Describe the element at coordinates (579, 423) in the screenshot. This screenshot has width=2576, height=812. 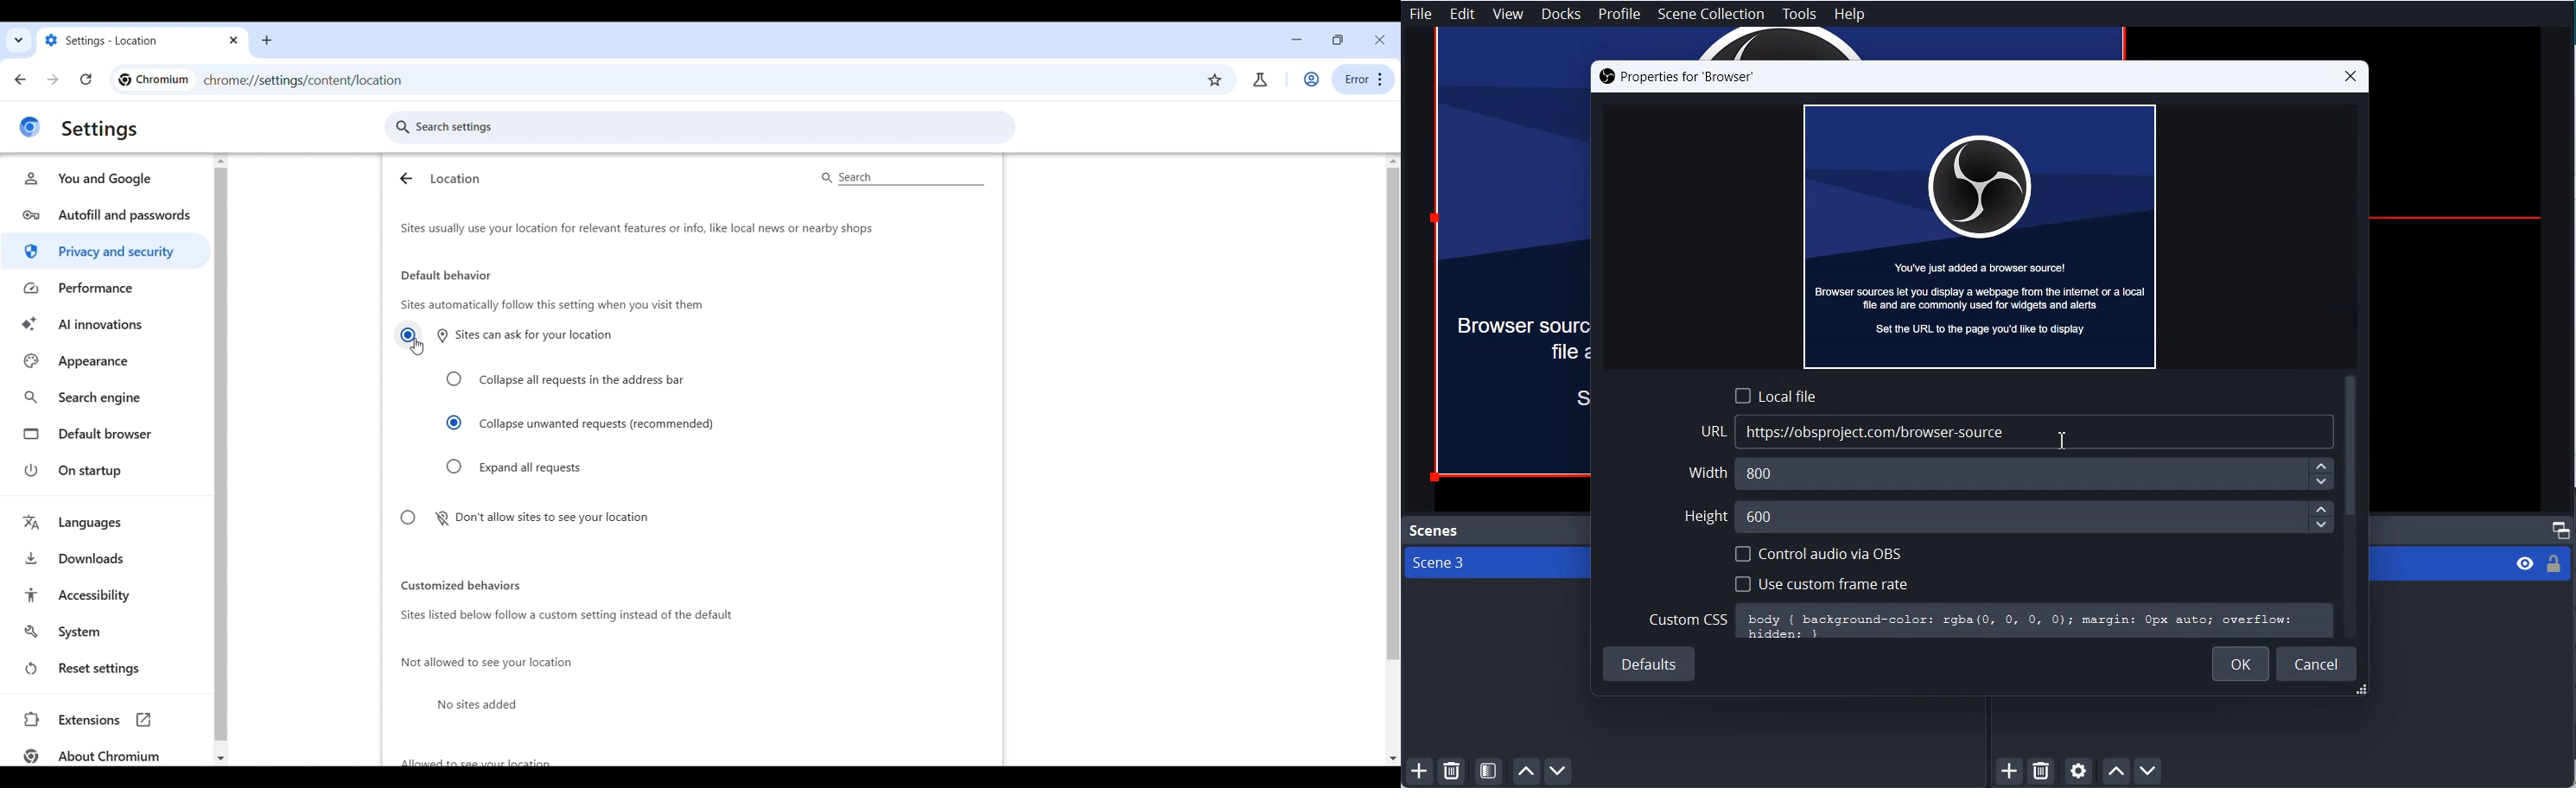
I see `Collapse unwanted requests highlighted` at that location.